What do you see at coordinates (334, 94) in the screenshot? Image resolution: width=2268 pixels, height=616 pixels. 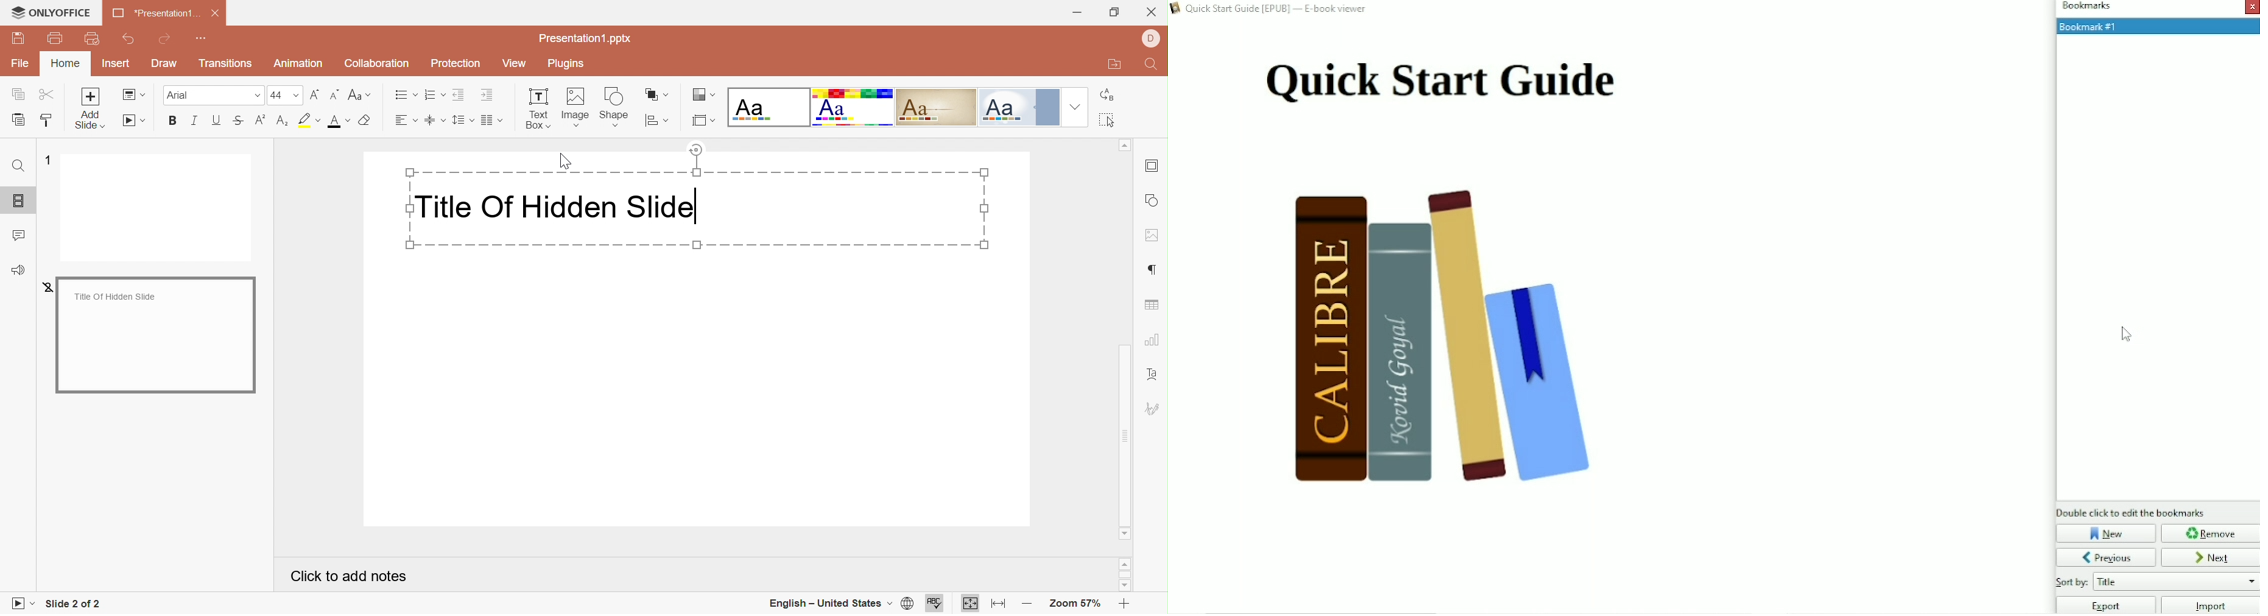 I see `Decrement font size` at bounding box center [334, 94].